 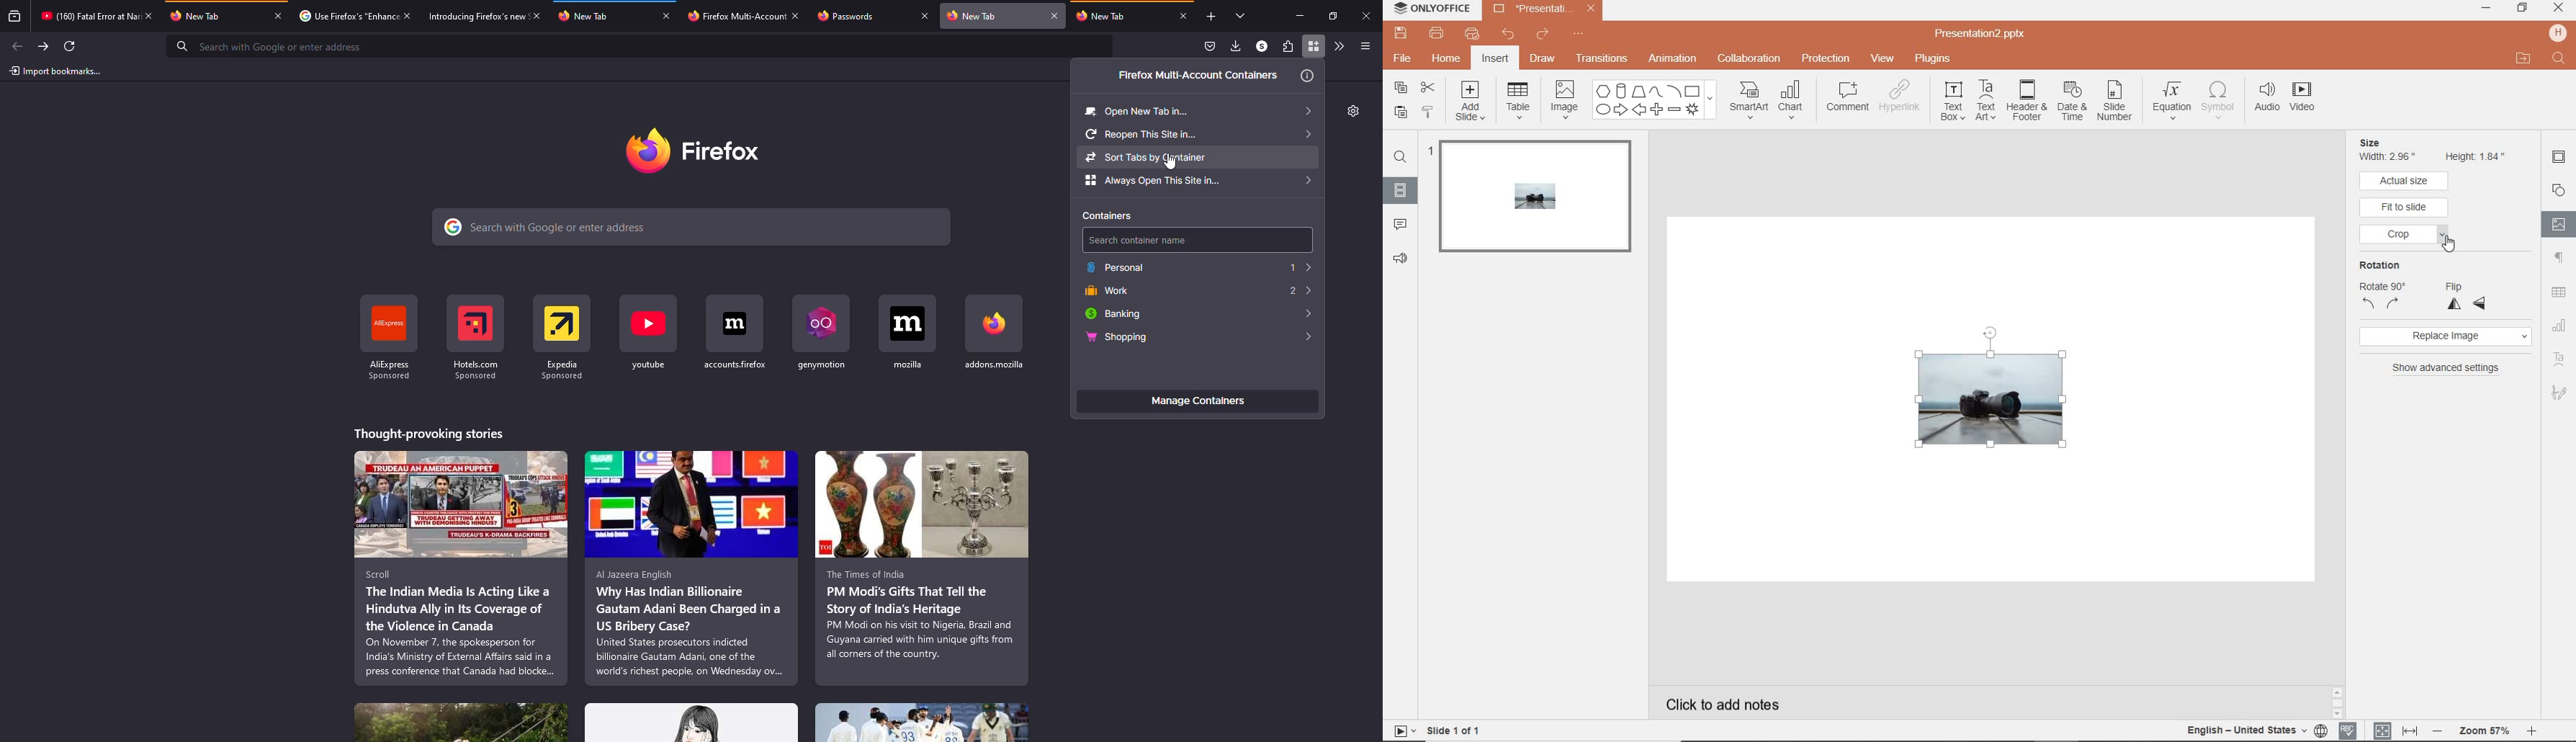 I want to click on equation, so click(x=2173, y=97).